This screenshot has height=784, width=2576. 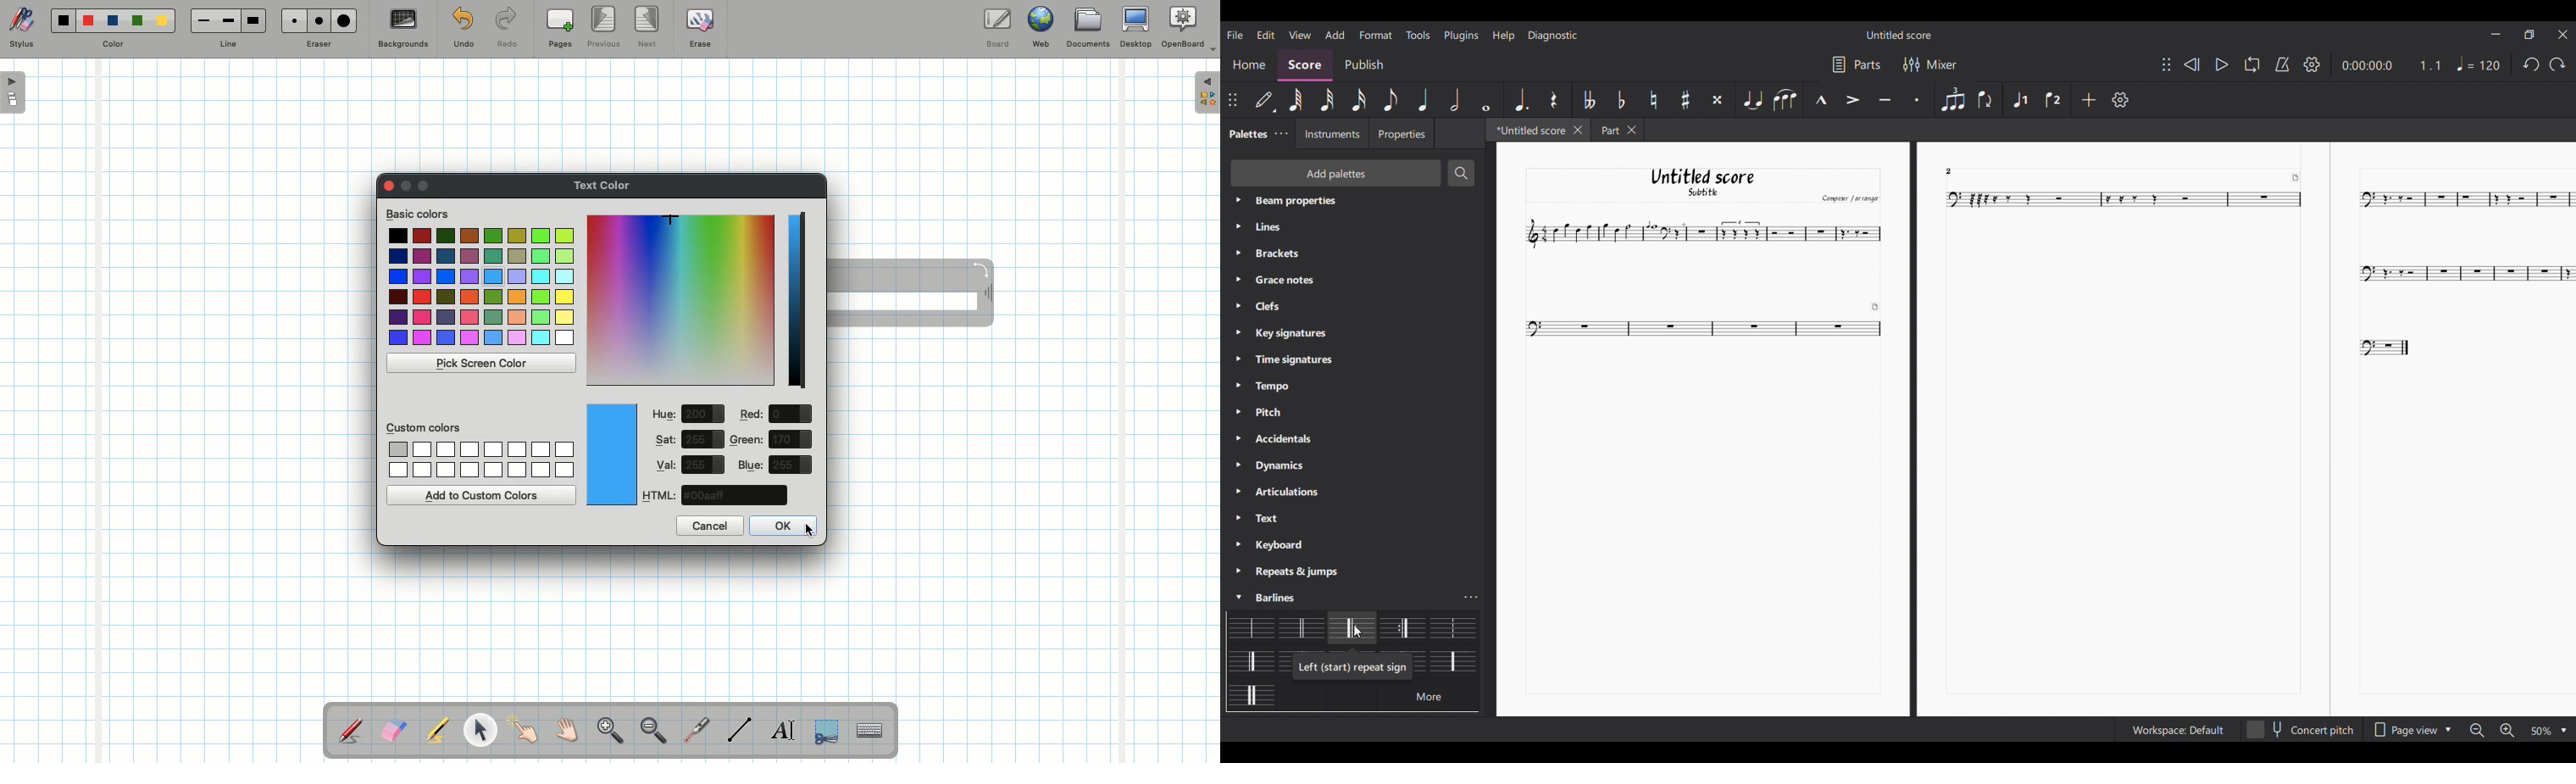 What do you see at coordinates (2410, 729) in the screenshot?
I see `Page view options` at bounding box center [2410, 729].